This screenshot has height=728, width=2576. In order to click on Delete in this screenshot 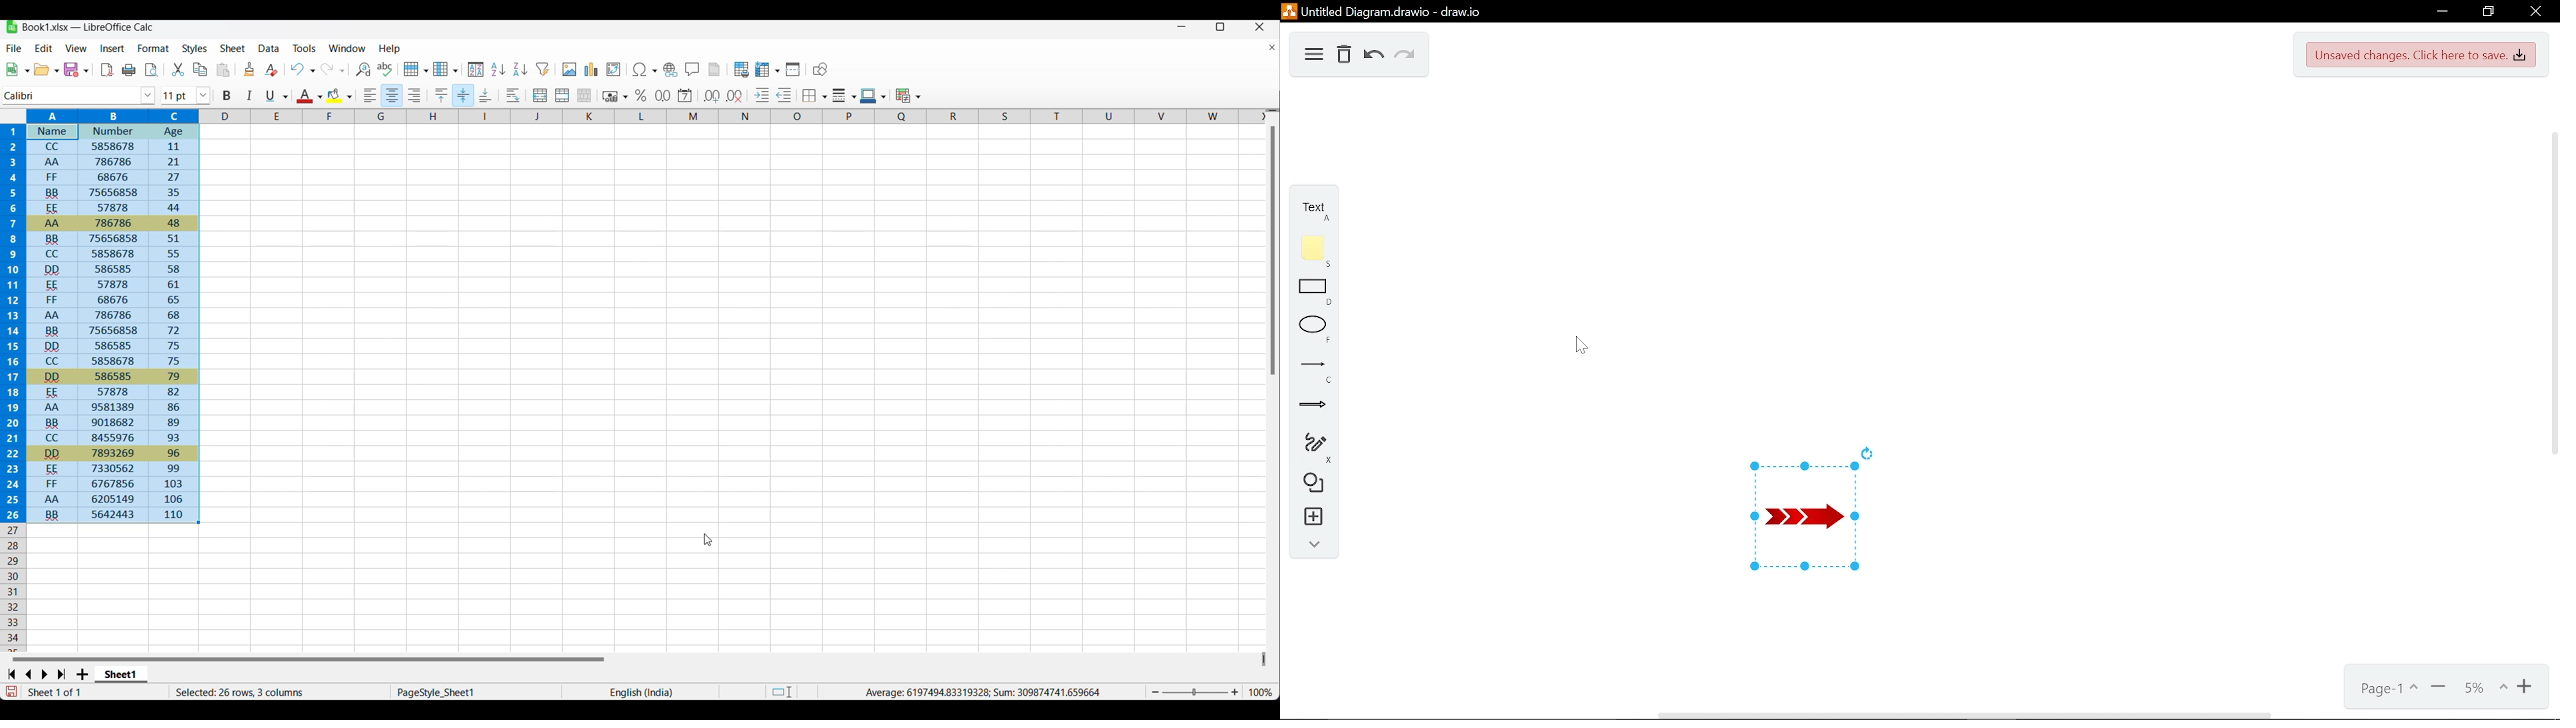, I will do `click(1344, 55)`.